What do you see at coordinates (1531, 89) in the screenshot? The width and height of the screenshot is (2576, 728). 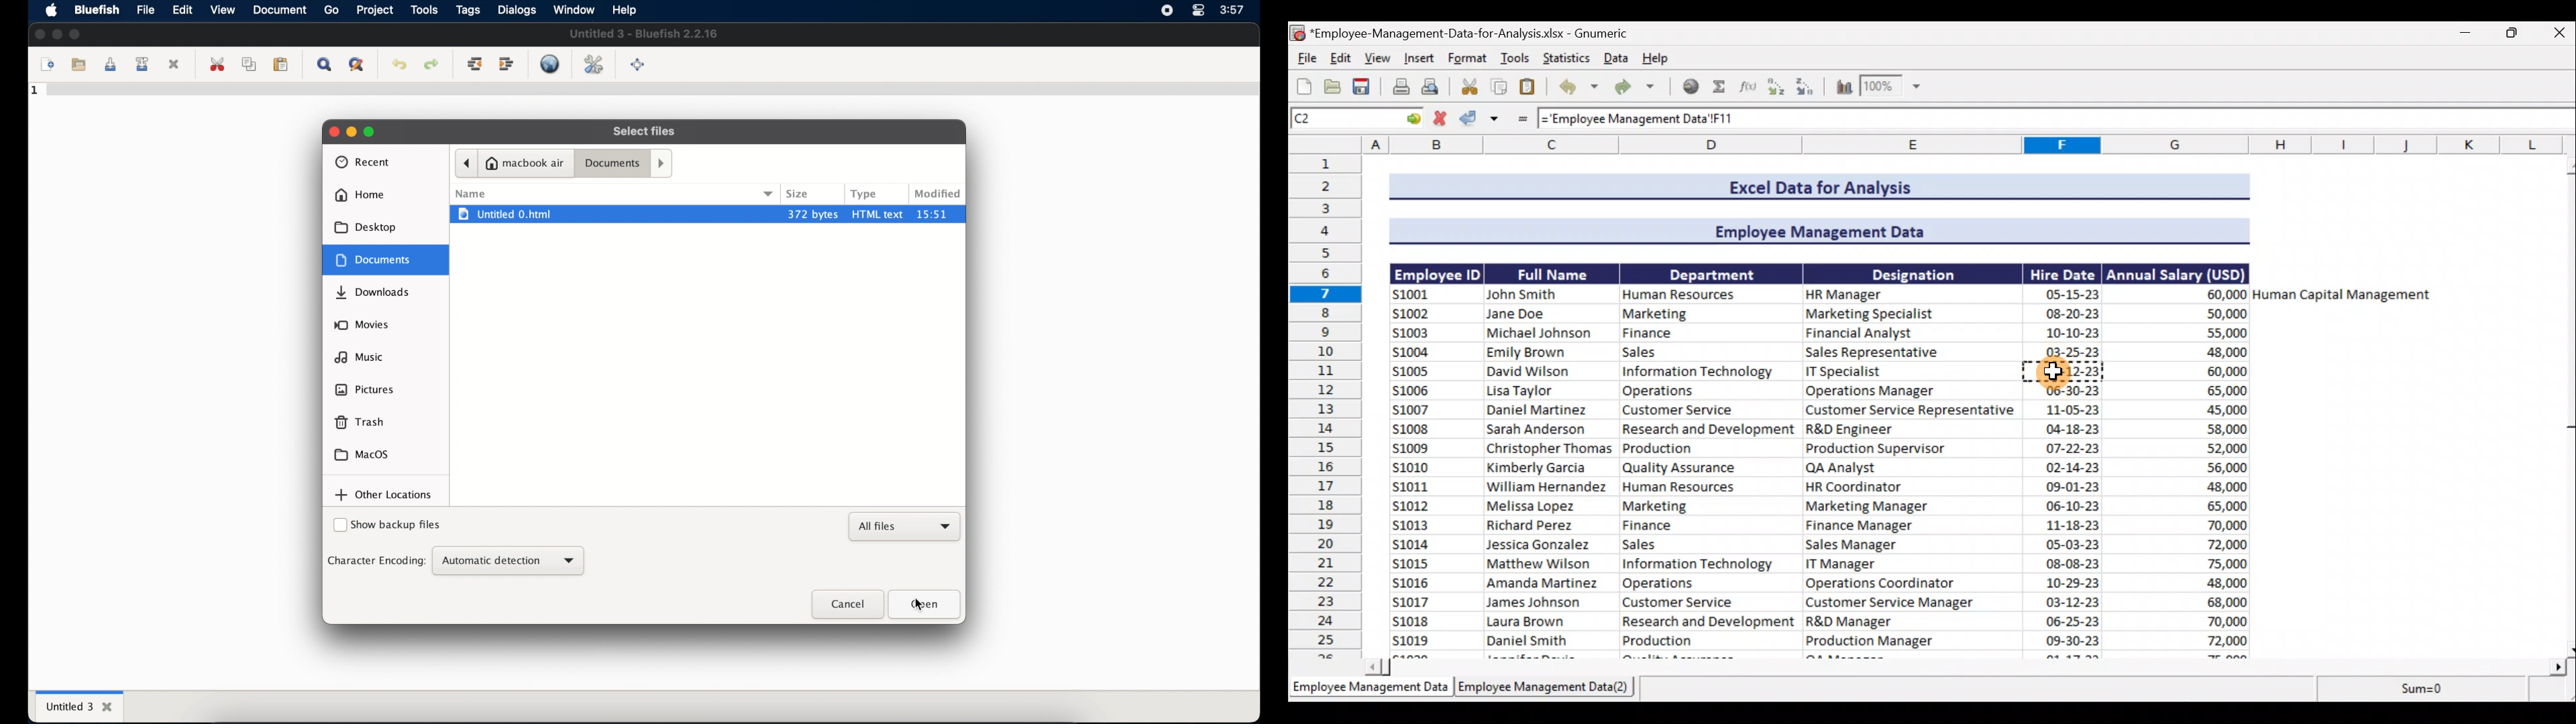 I see `Paste clipboard` at bounding box center [1531, 89].